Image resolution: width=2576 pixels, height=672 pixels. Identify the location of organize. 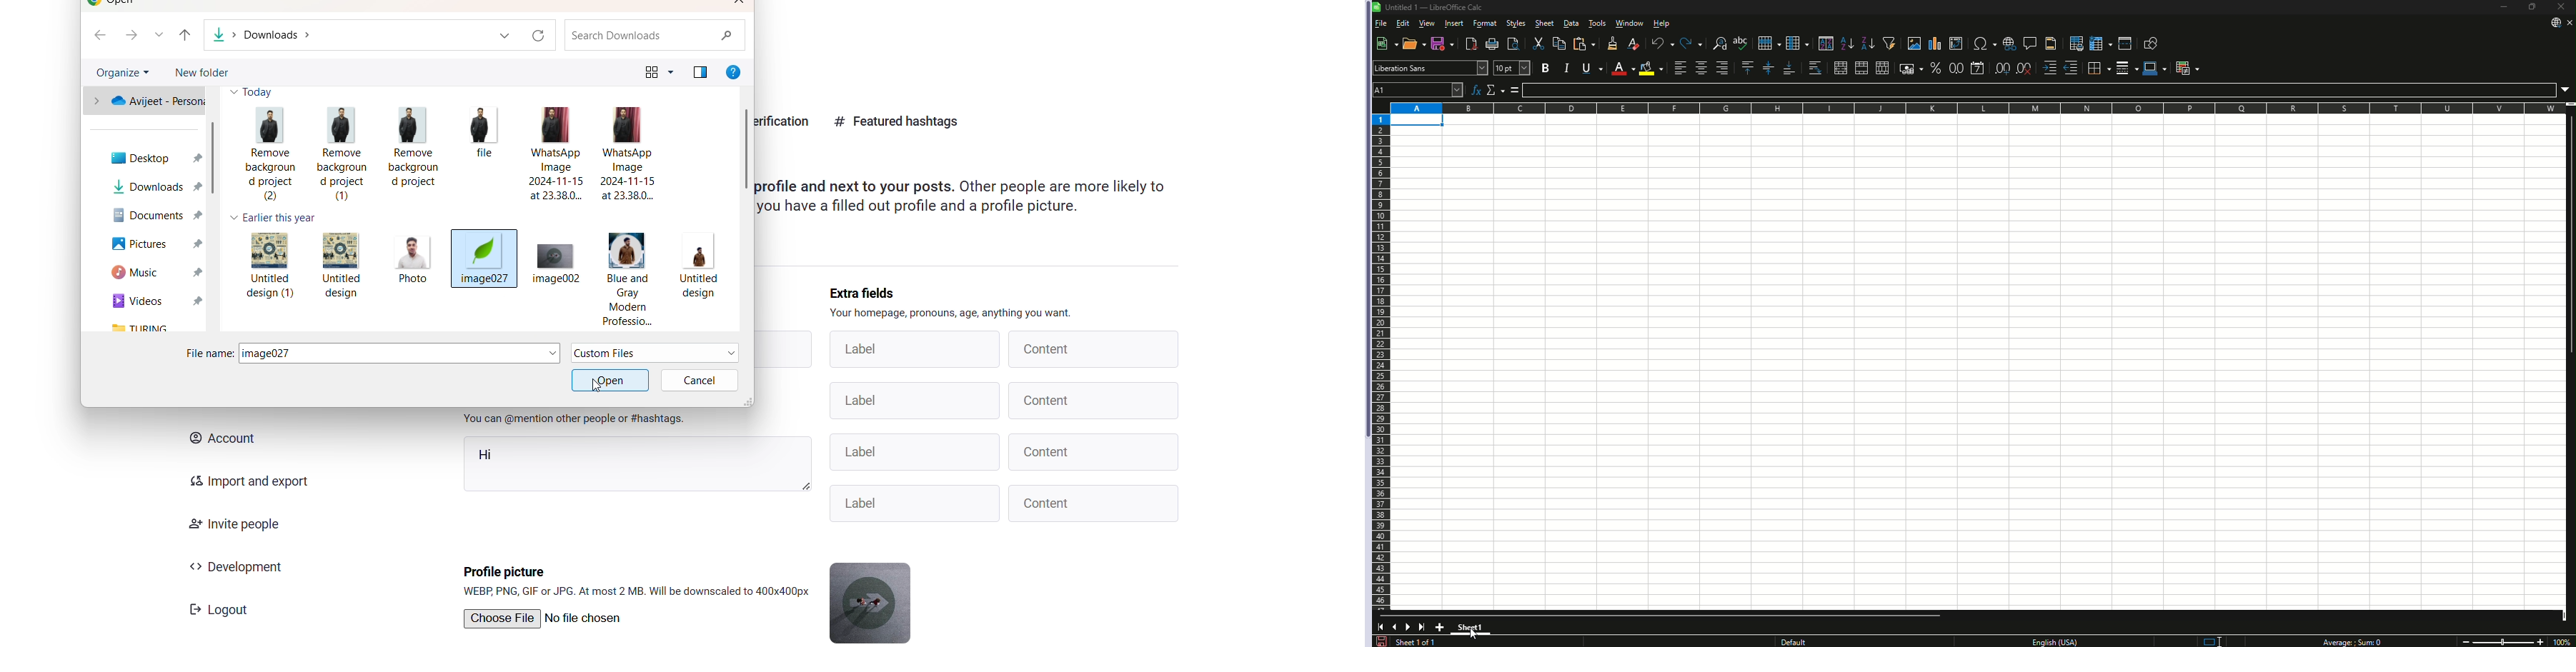
(124, 71).